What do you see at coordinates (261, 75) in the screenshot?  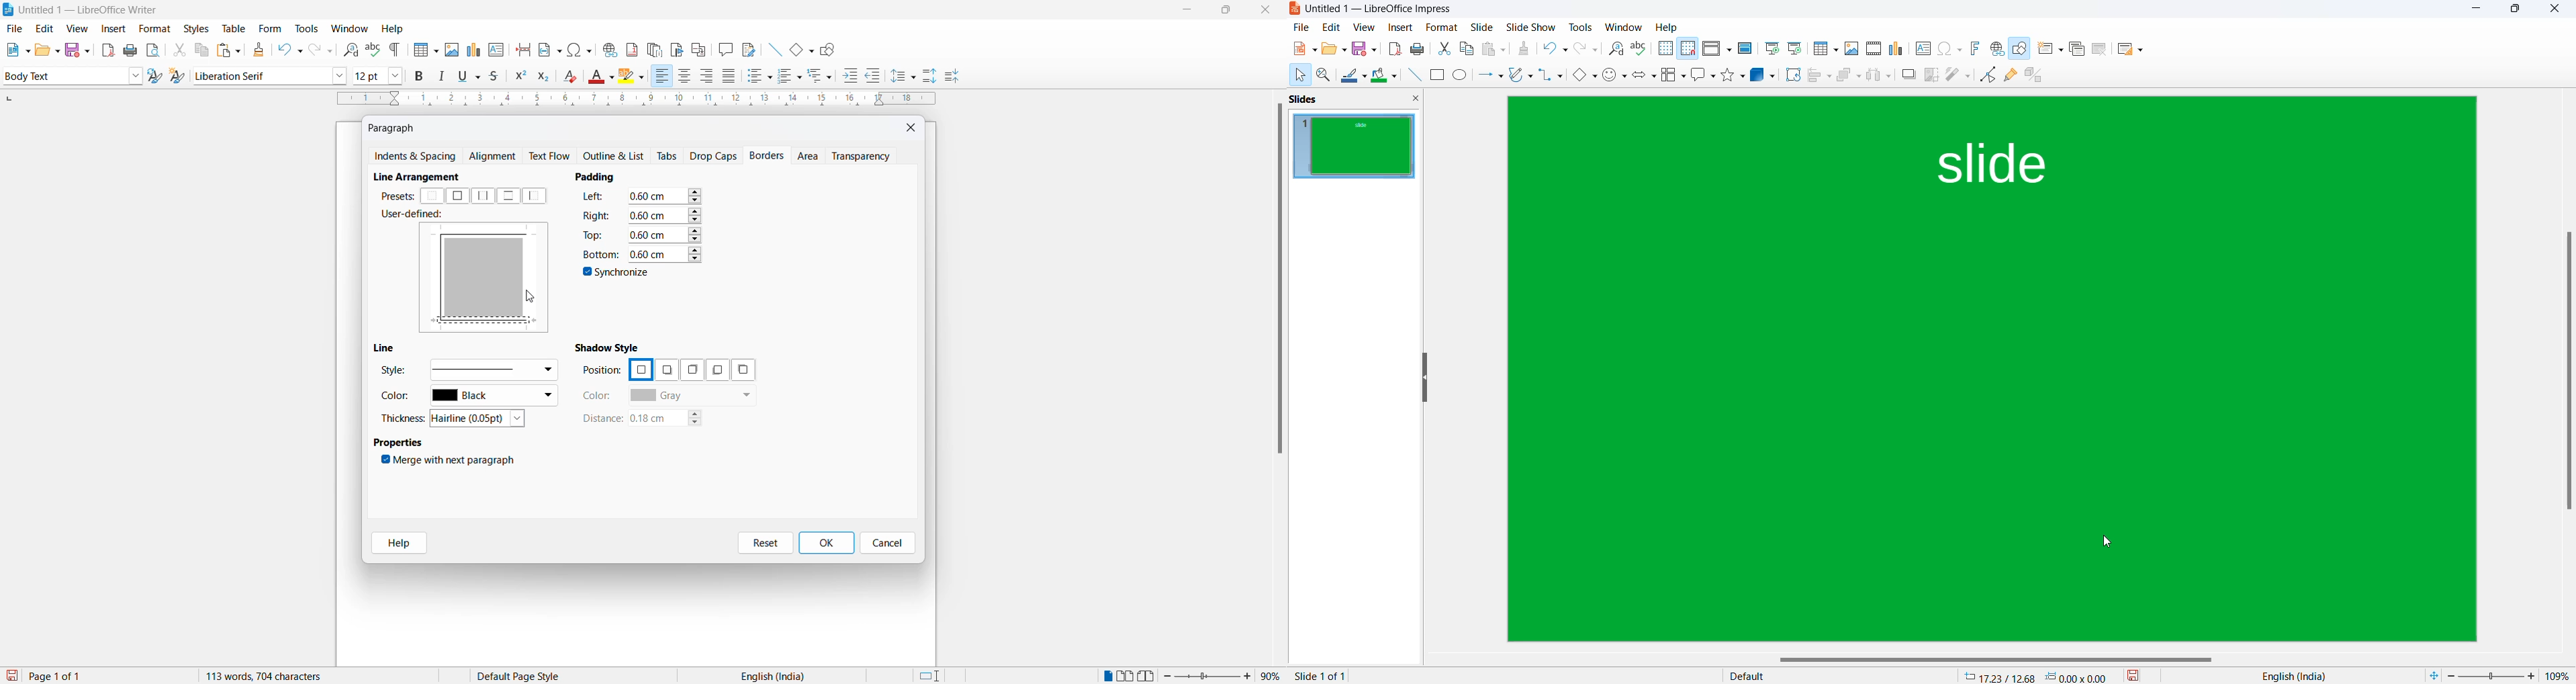 I see `font name` at bounding box center [261, 75].